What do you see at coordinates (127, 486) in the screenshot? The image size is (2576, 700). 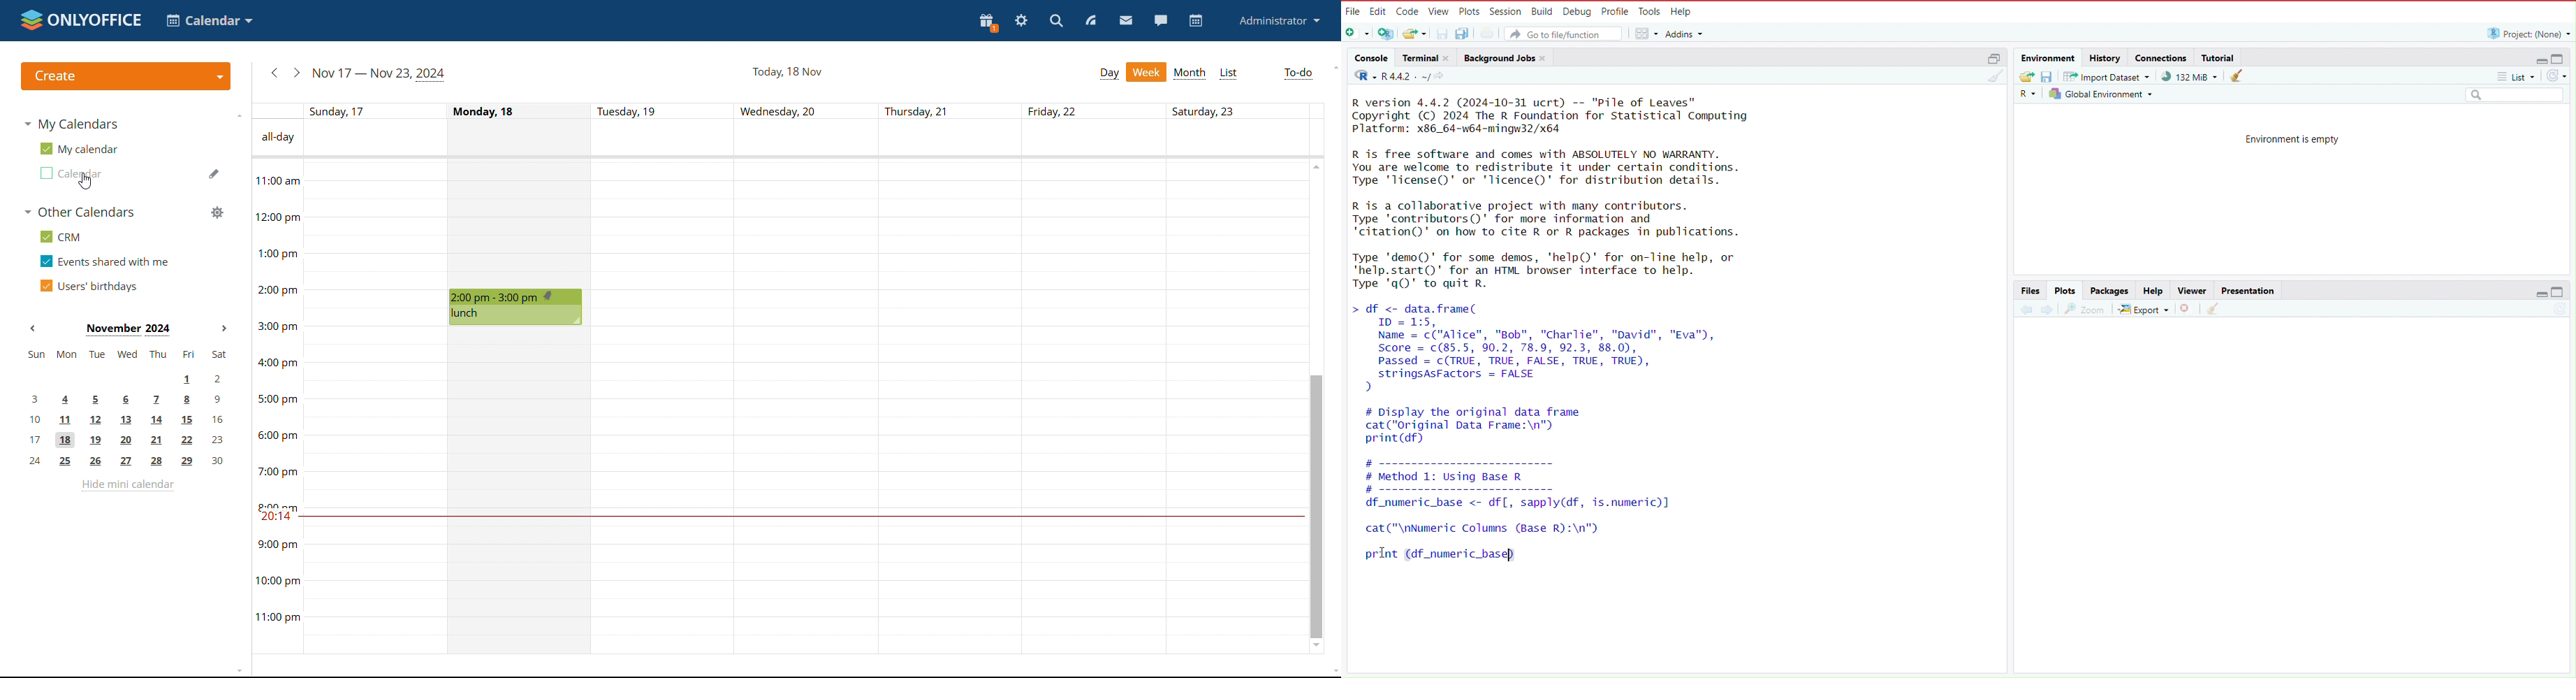 I see `hide mini calendar` at bounding box center [127, 486].